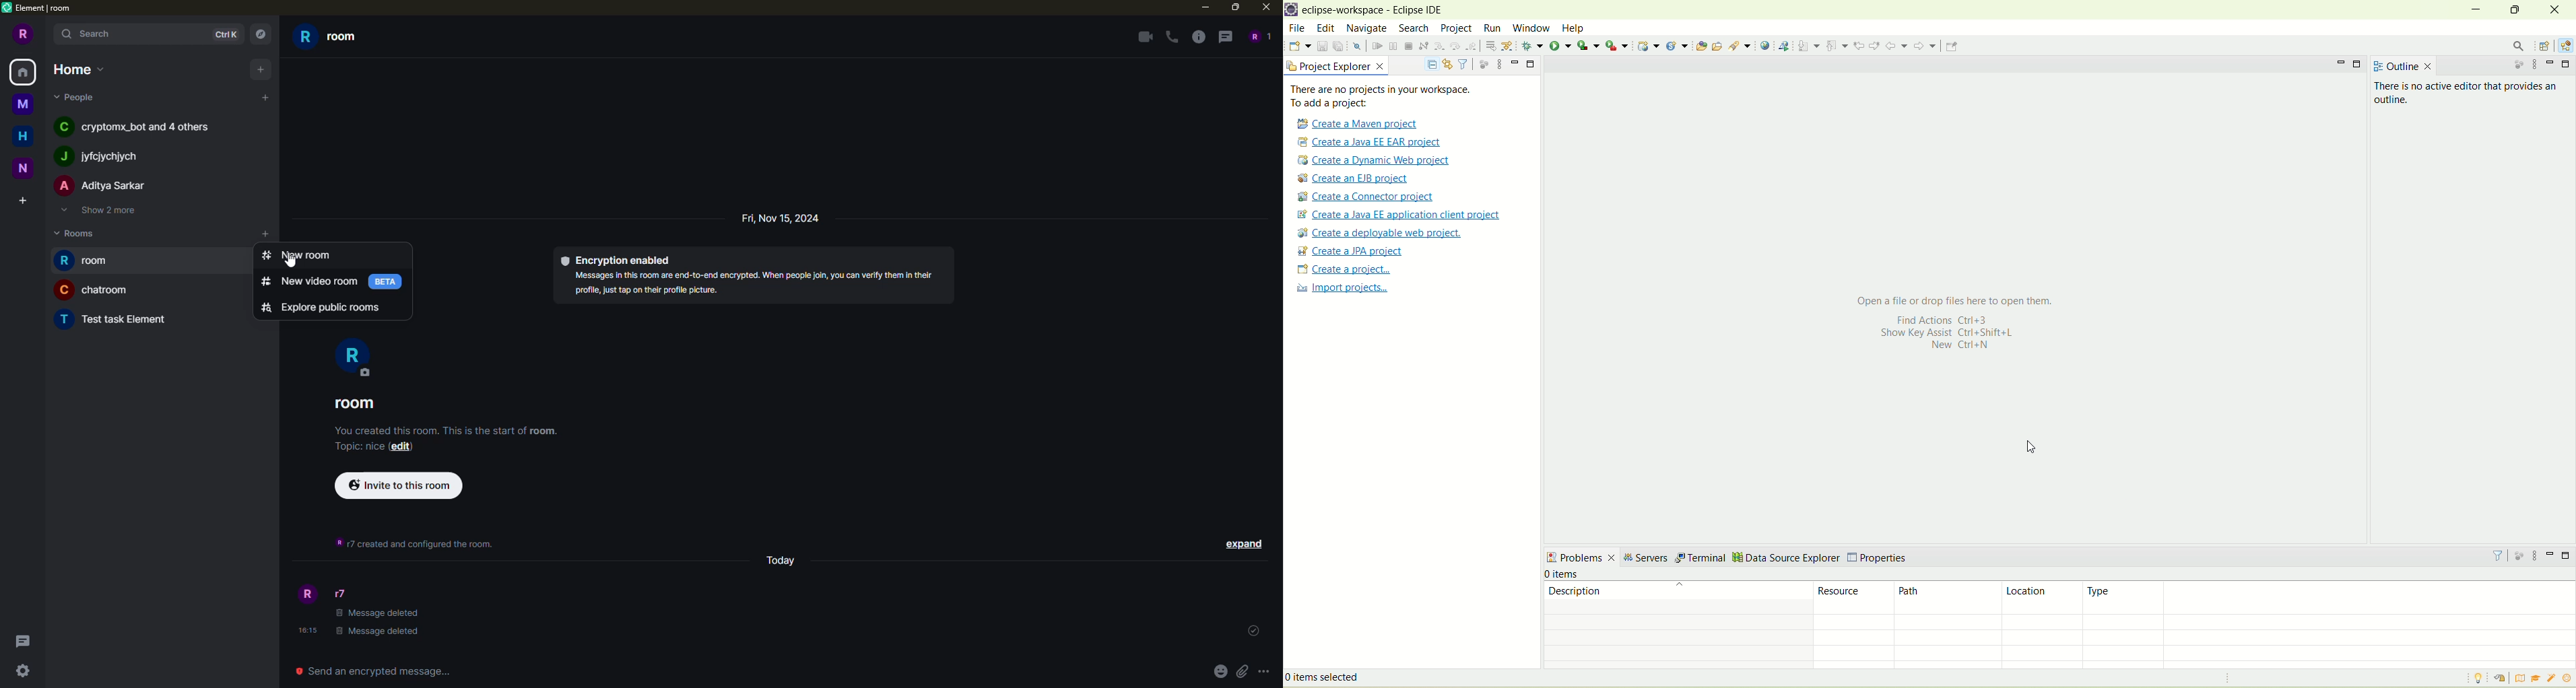 The height and width of the screenshot is (700, 2576). I want to click on day, so click(776, 556).